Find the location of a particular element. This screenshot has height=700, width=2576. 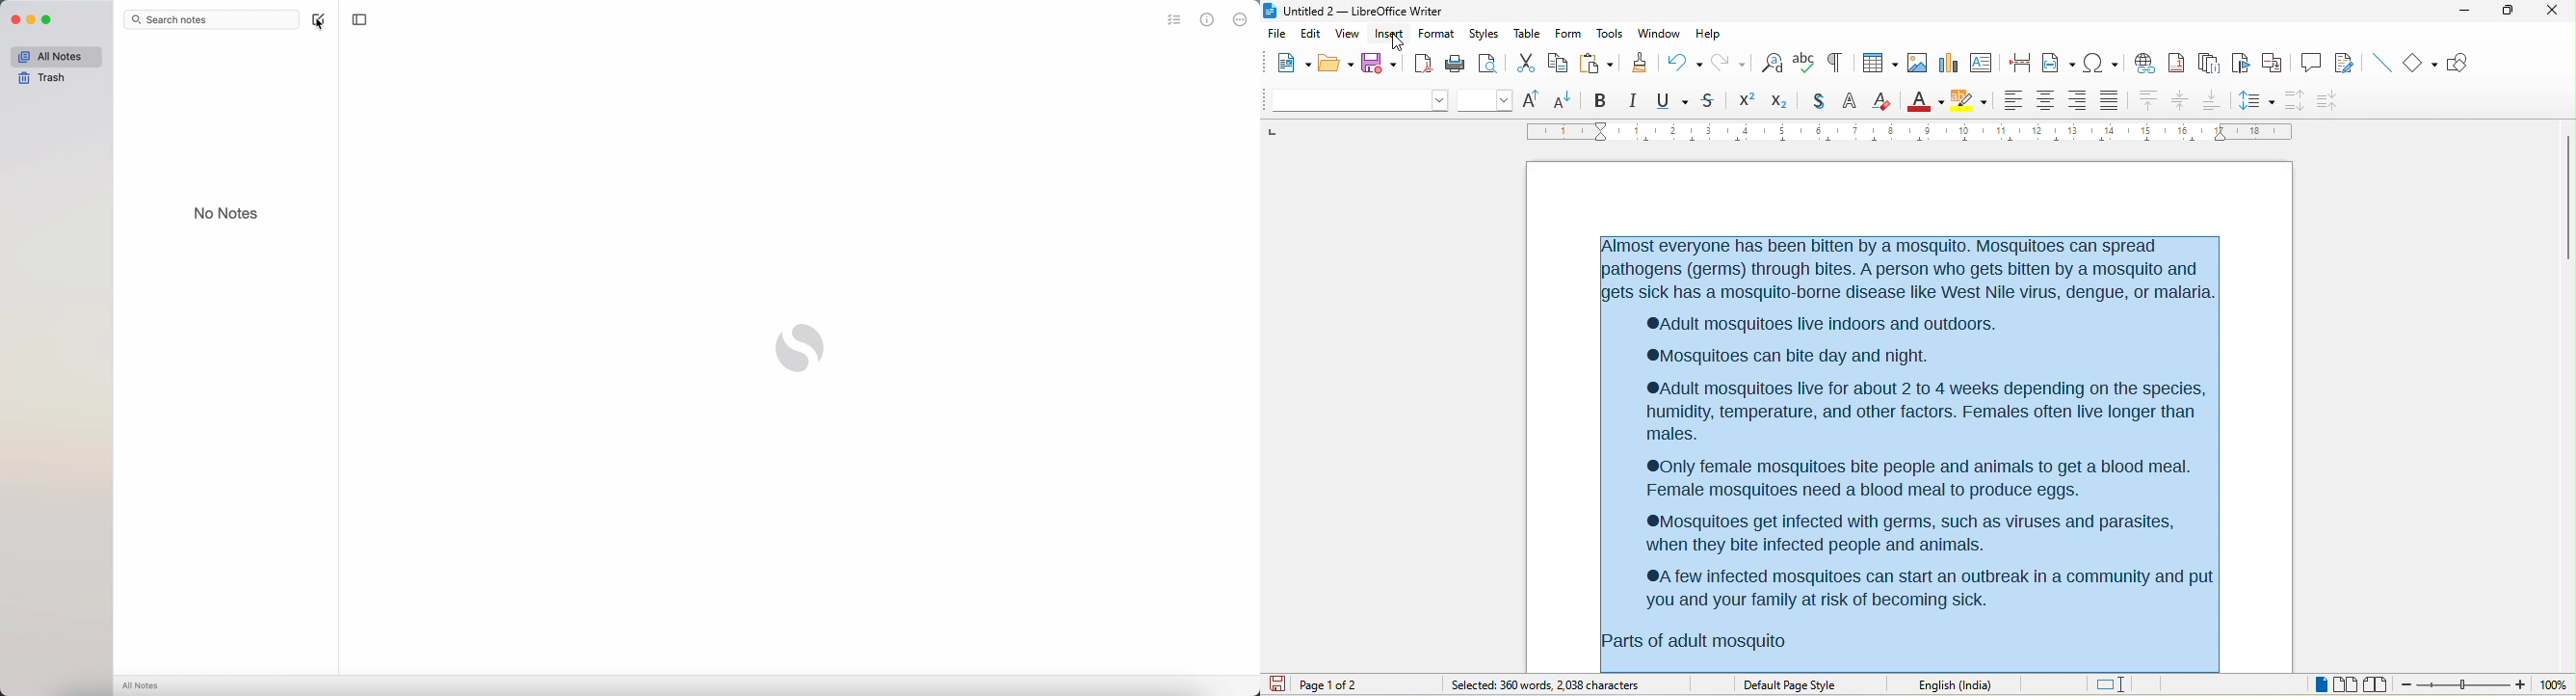

font size is located at coordinates (1485, 101).